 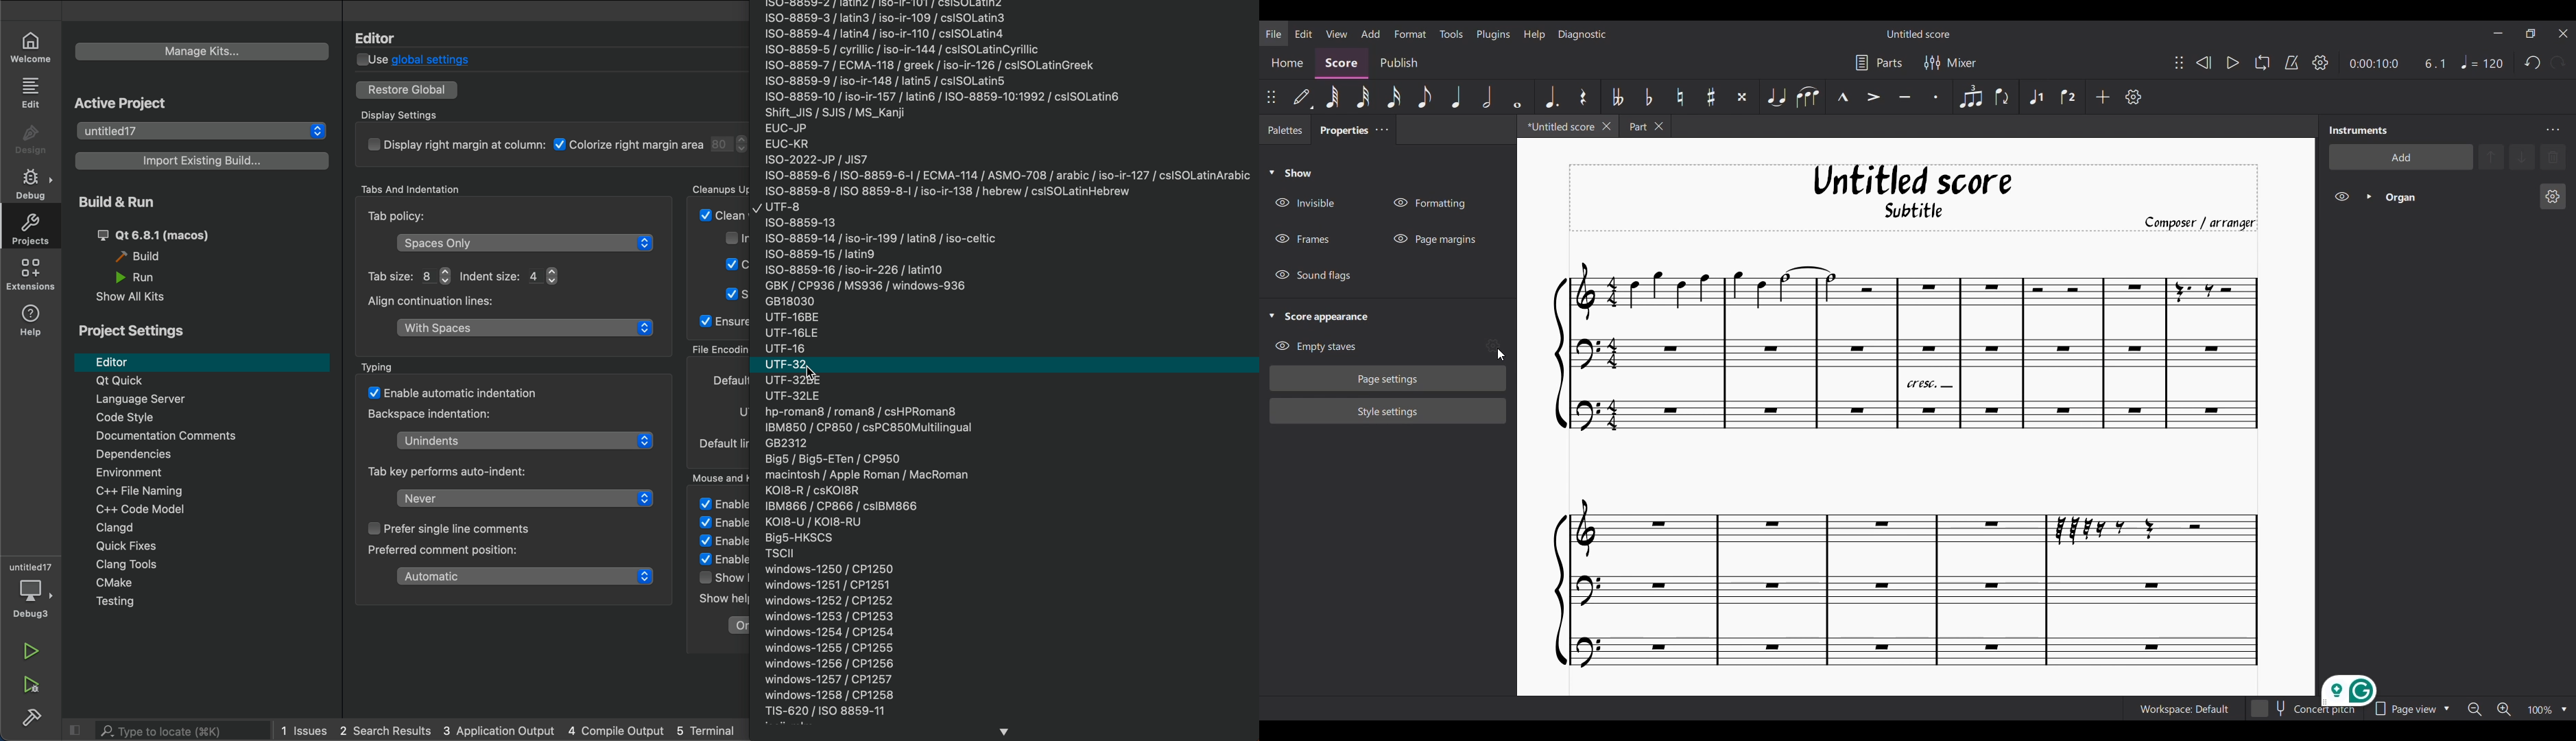 What do you see at coordinates (1290, 172) in the screenshot?
I see `Collapse Show` at bounding box center [1290, 172].